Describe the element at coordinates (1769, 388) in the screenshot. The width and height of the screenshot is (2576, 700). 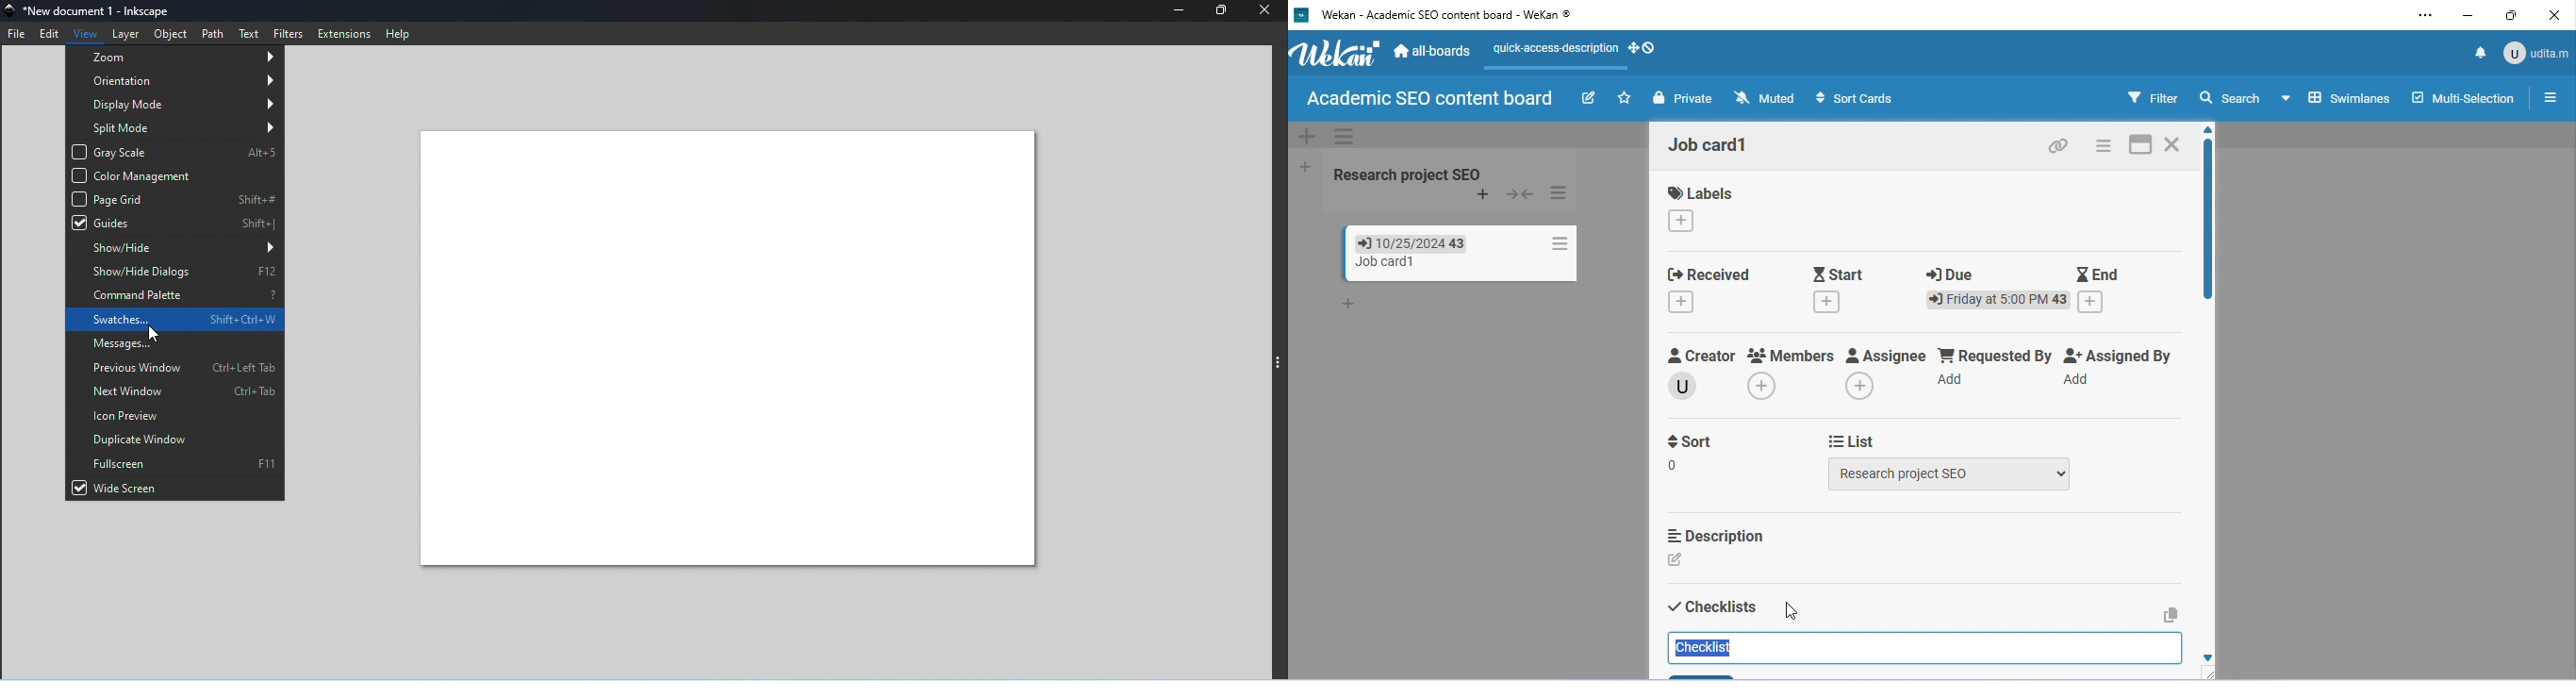
I see `add members` at that location.